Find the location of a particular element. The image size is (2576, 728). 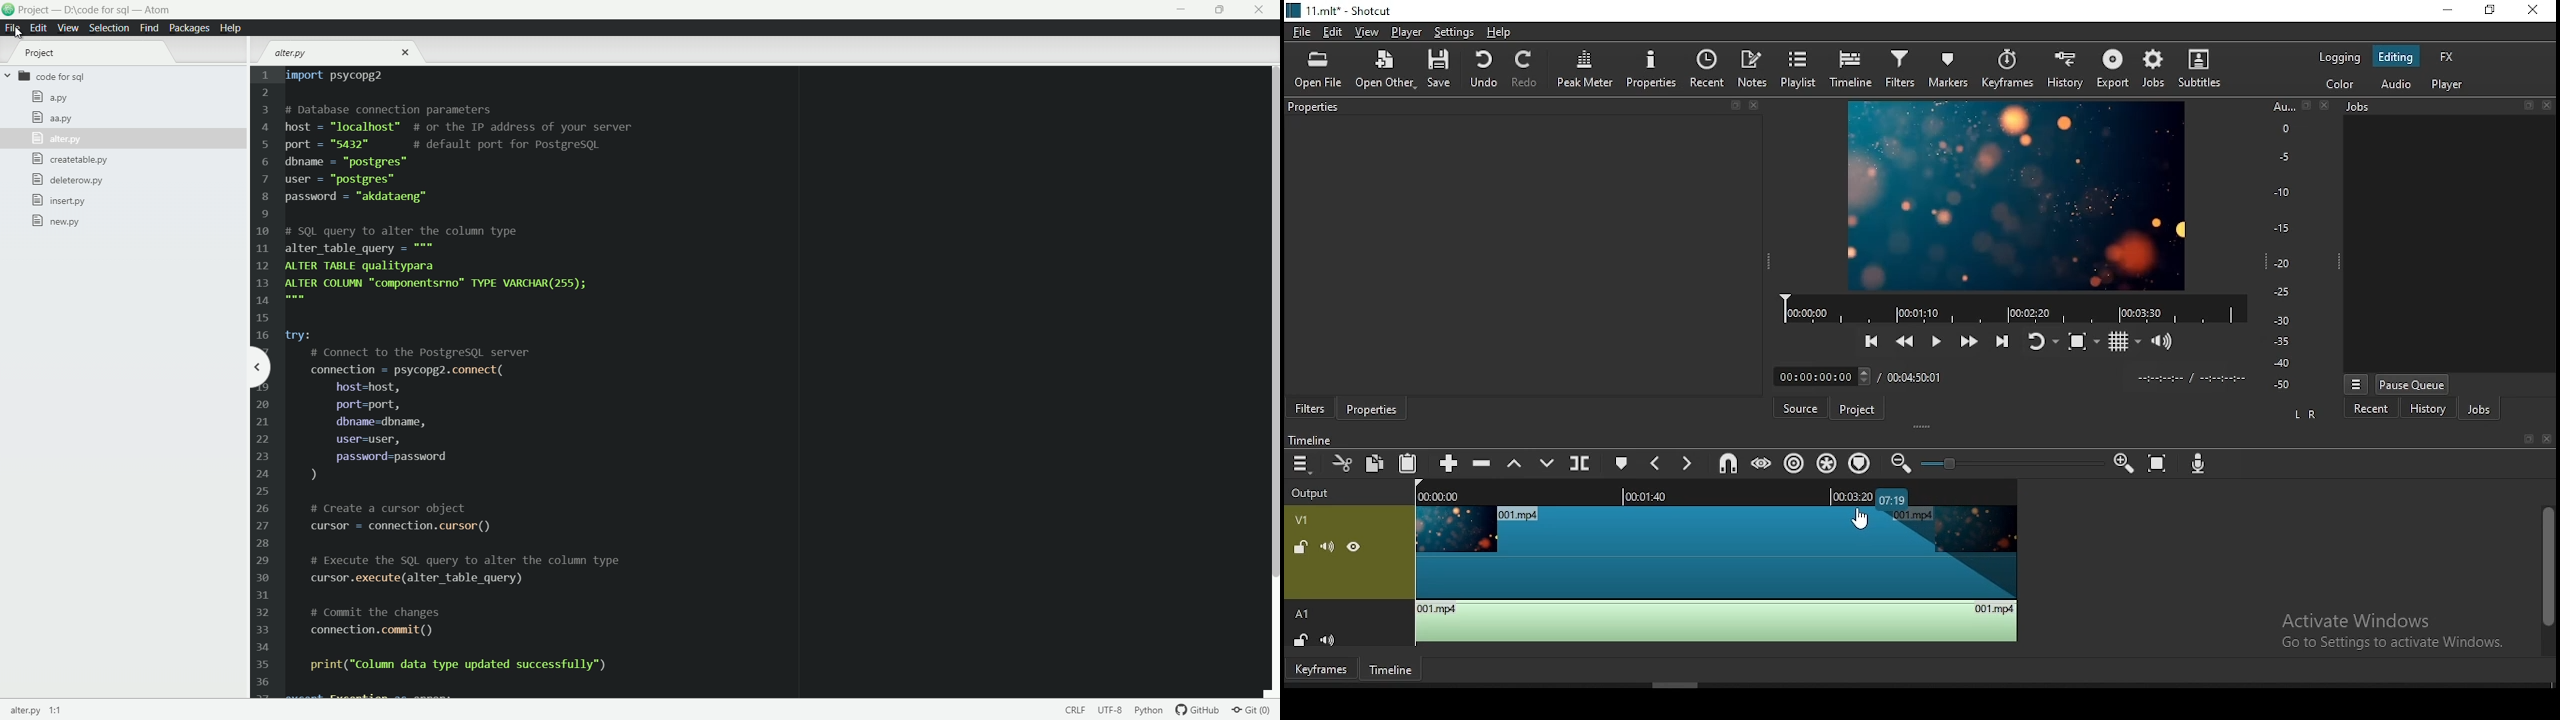

player is located at coordinates (2447, 83).